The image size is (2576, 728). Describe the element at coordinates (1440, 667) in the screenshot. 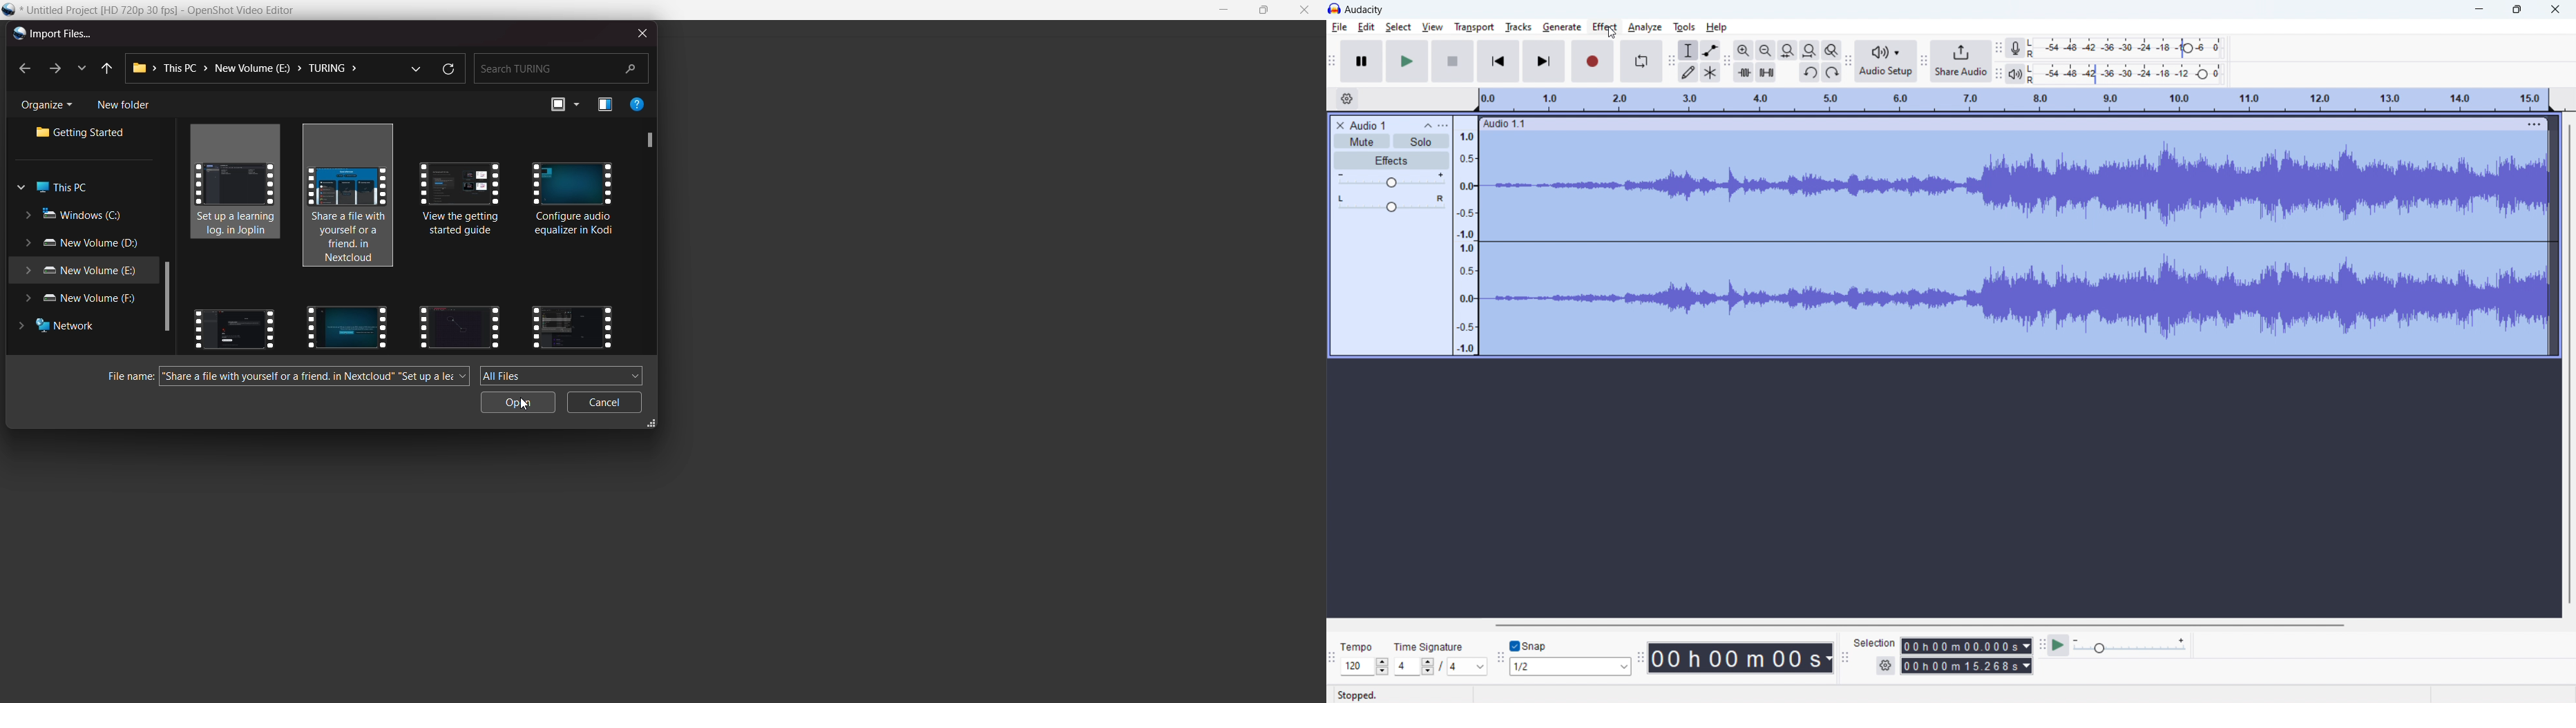

I see `4/4 (set time signature)` at that location.